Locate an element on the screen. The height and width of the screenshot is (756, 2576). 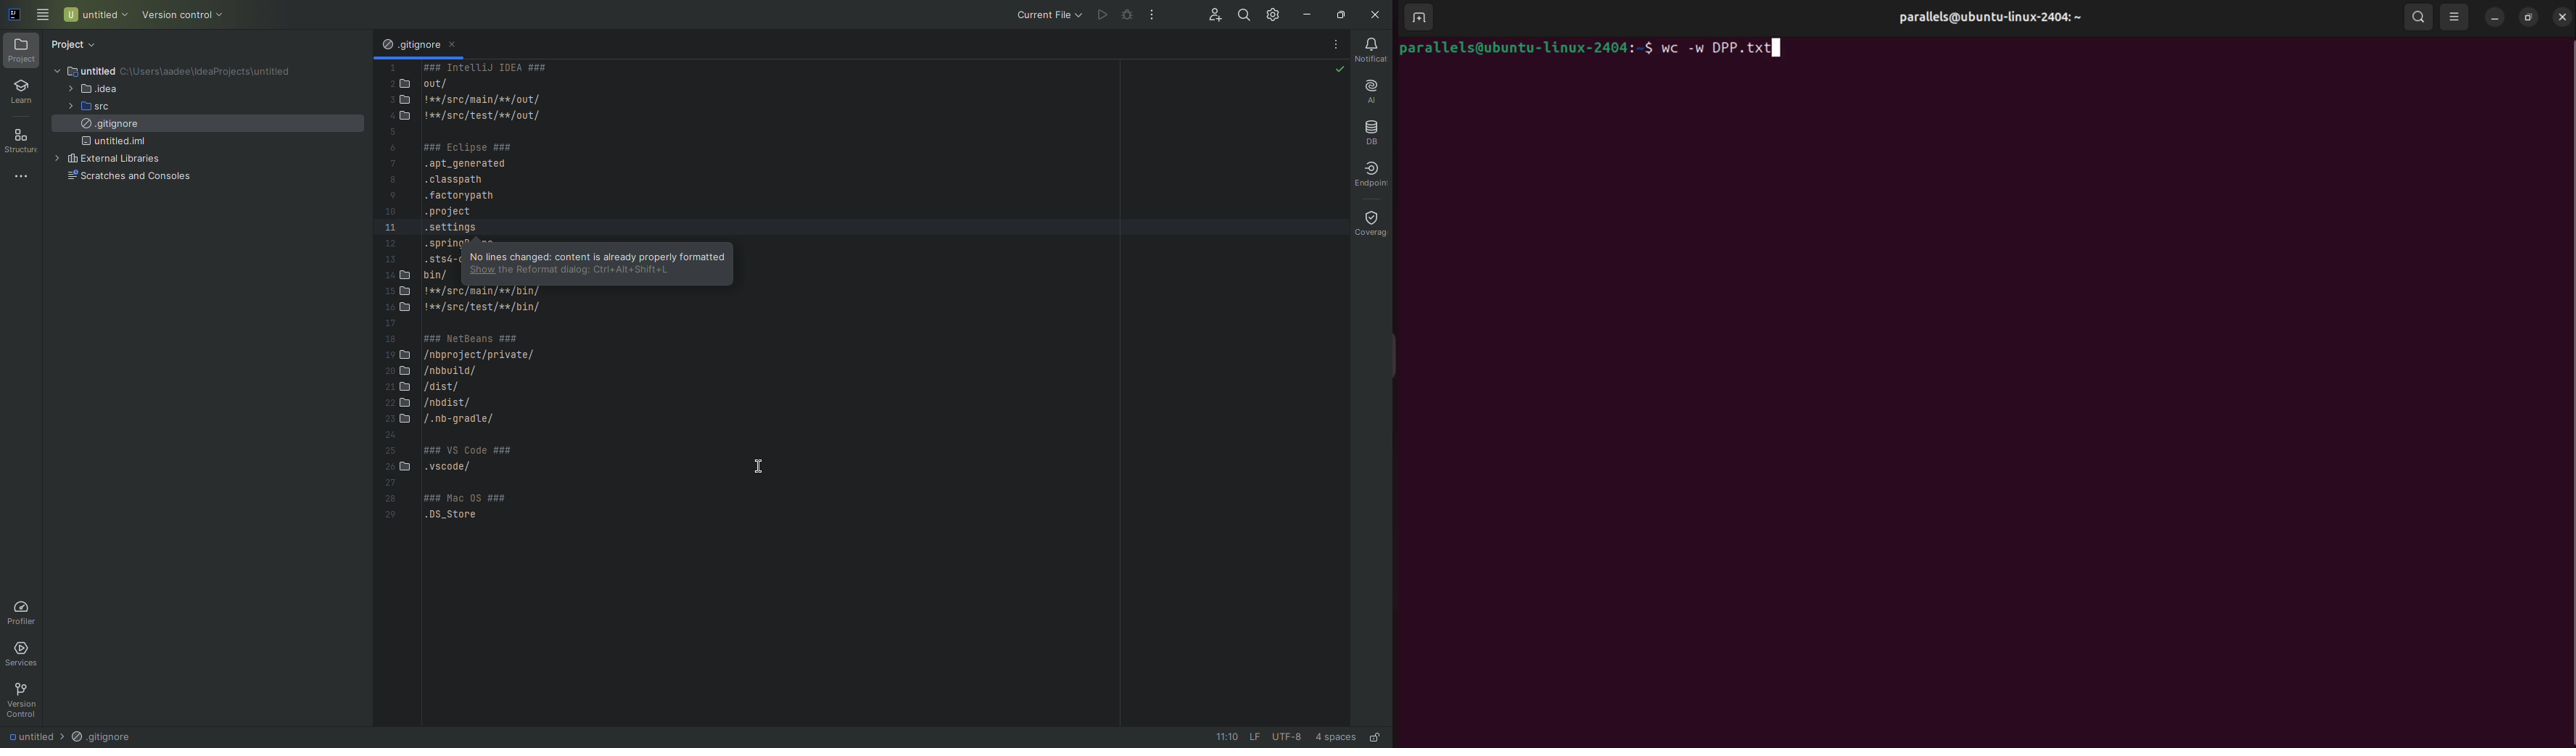
minimize is located at coordinates (2495, 16).